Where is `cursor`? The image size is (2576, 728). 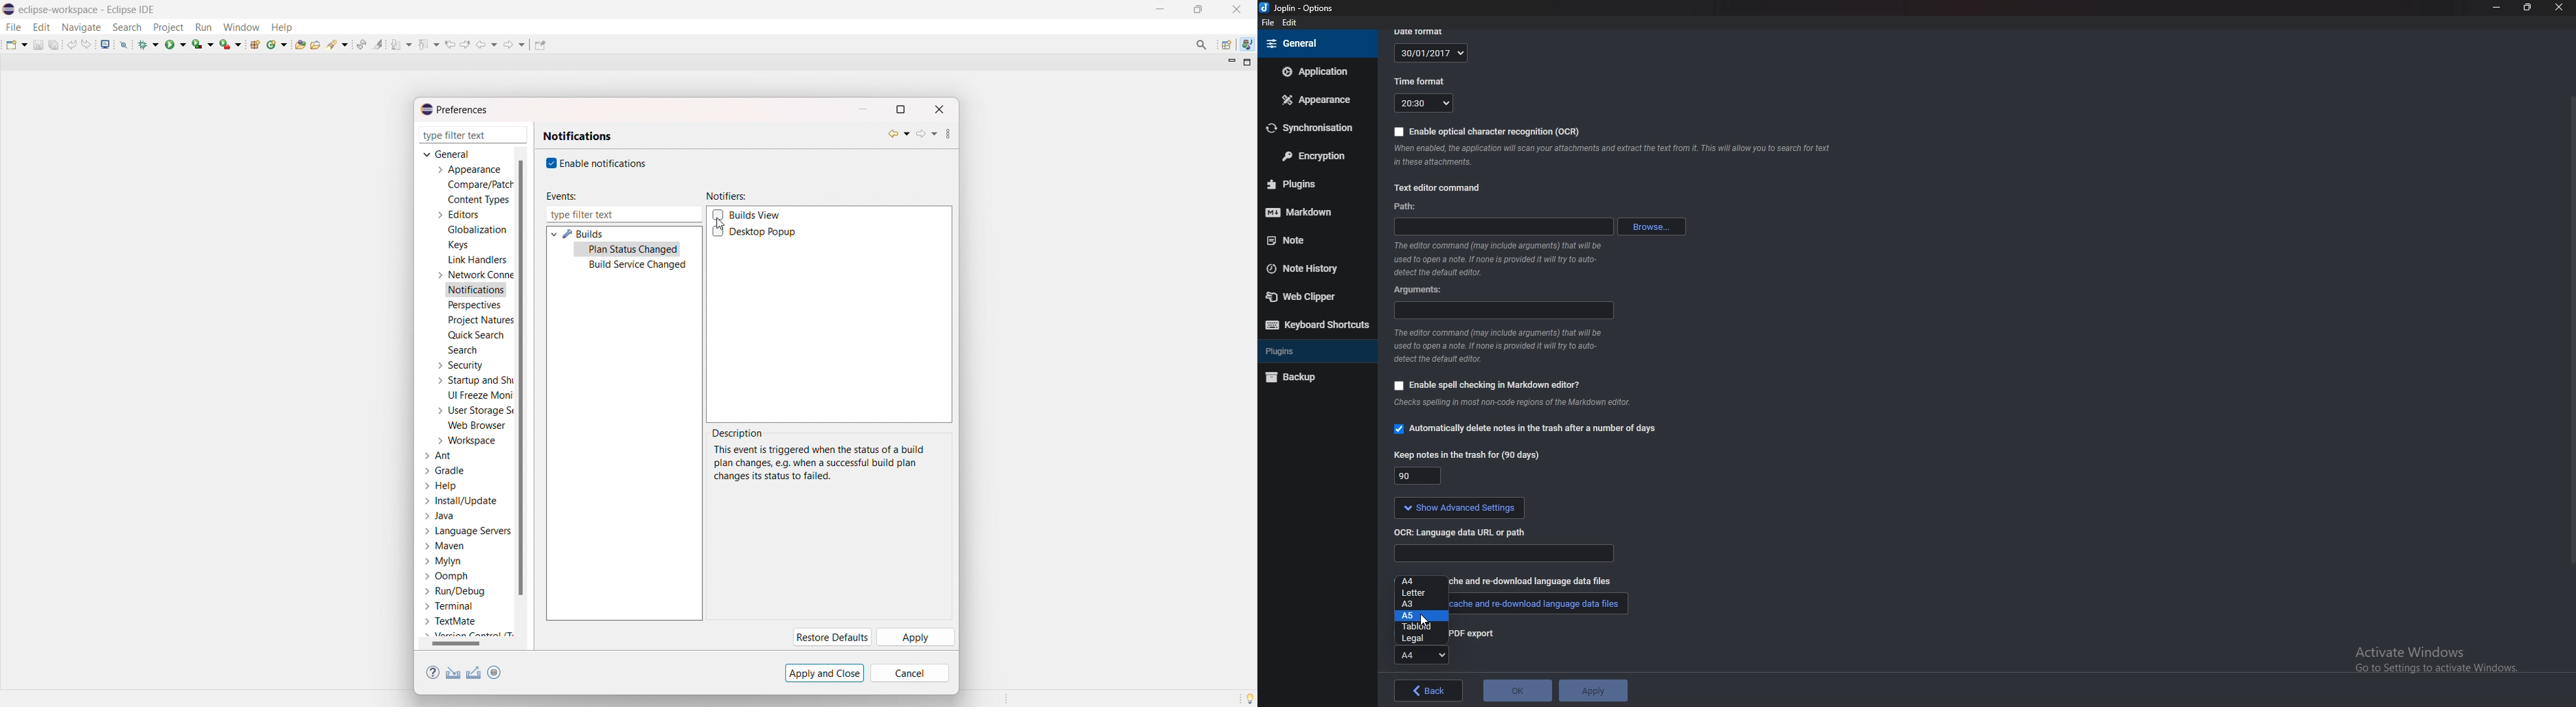 cursor is located at coordinates (1424, 619).